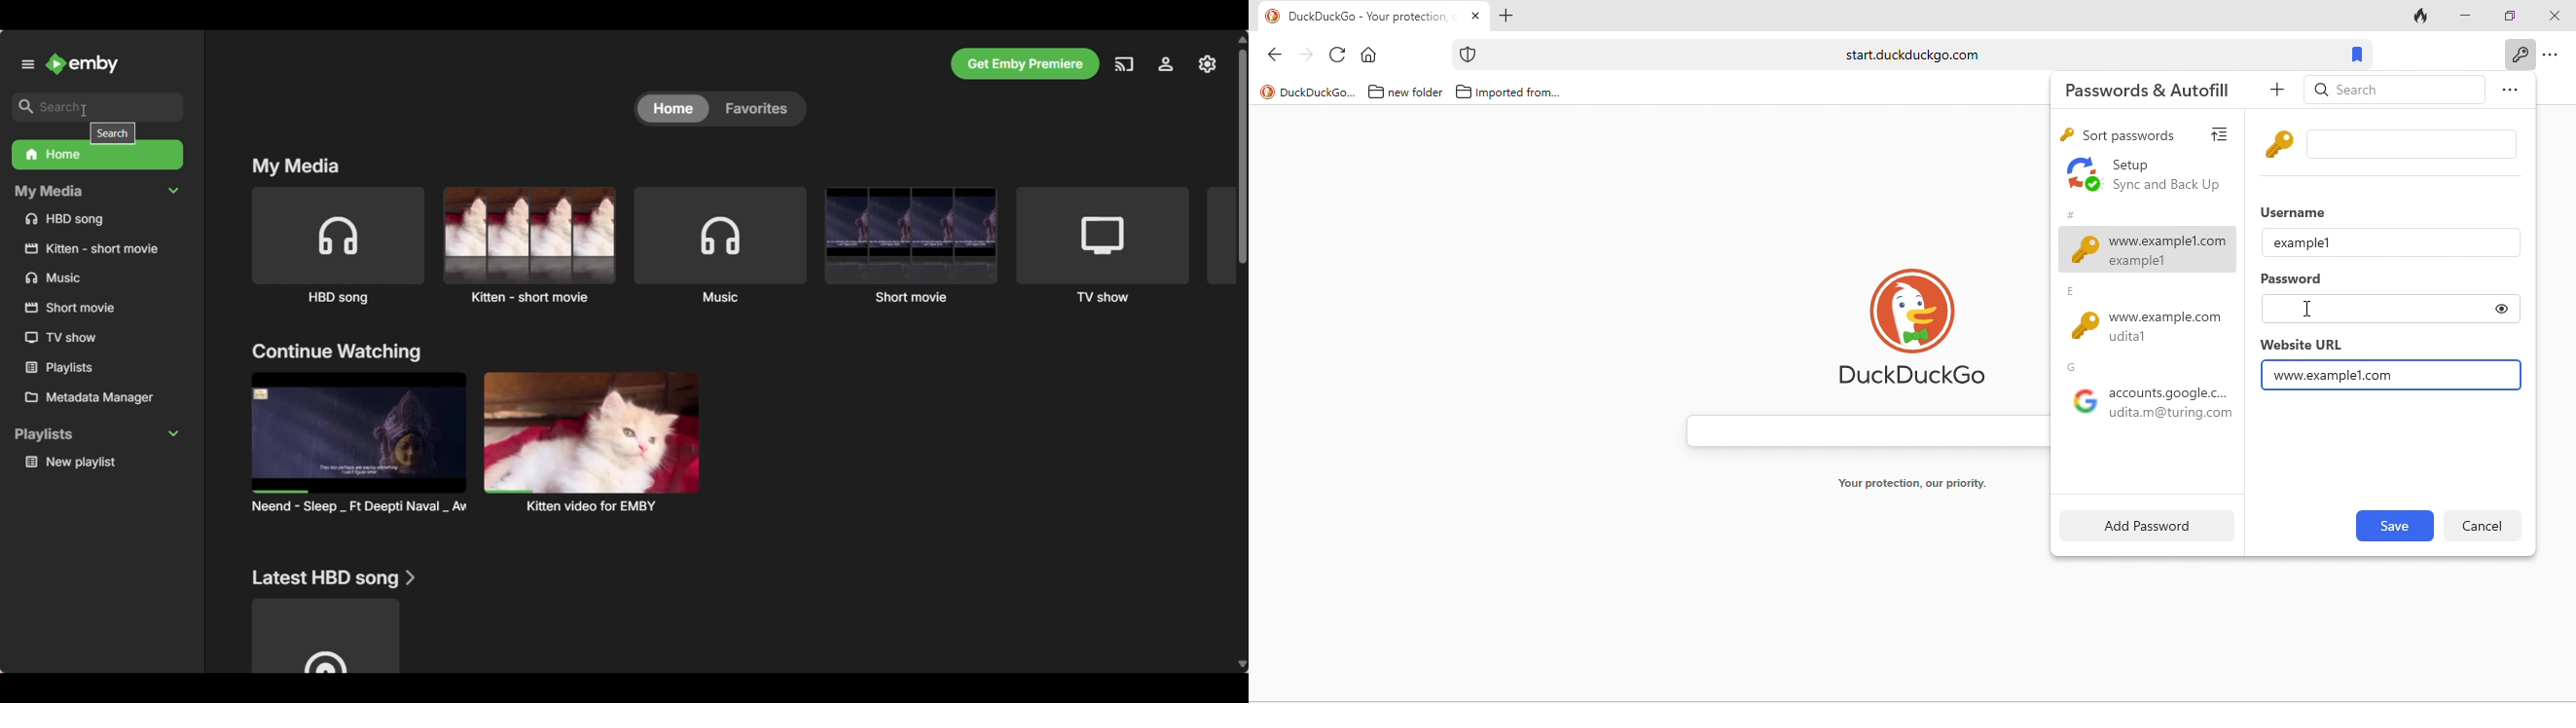 This screenshot has width=2576, height=728. Describe the element at coordinates (2395, 92) in the screenshot. I see `search` at that location.